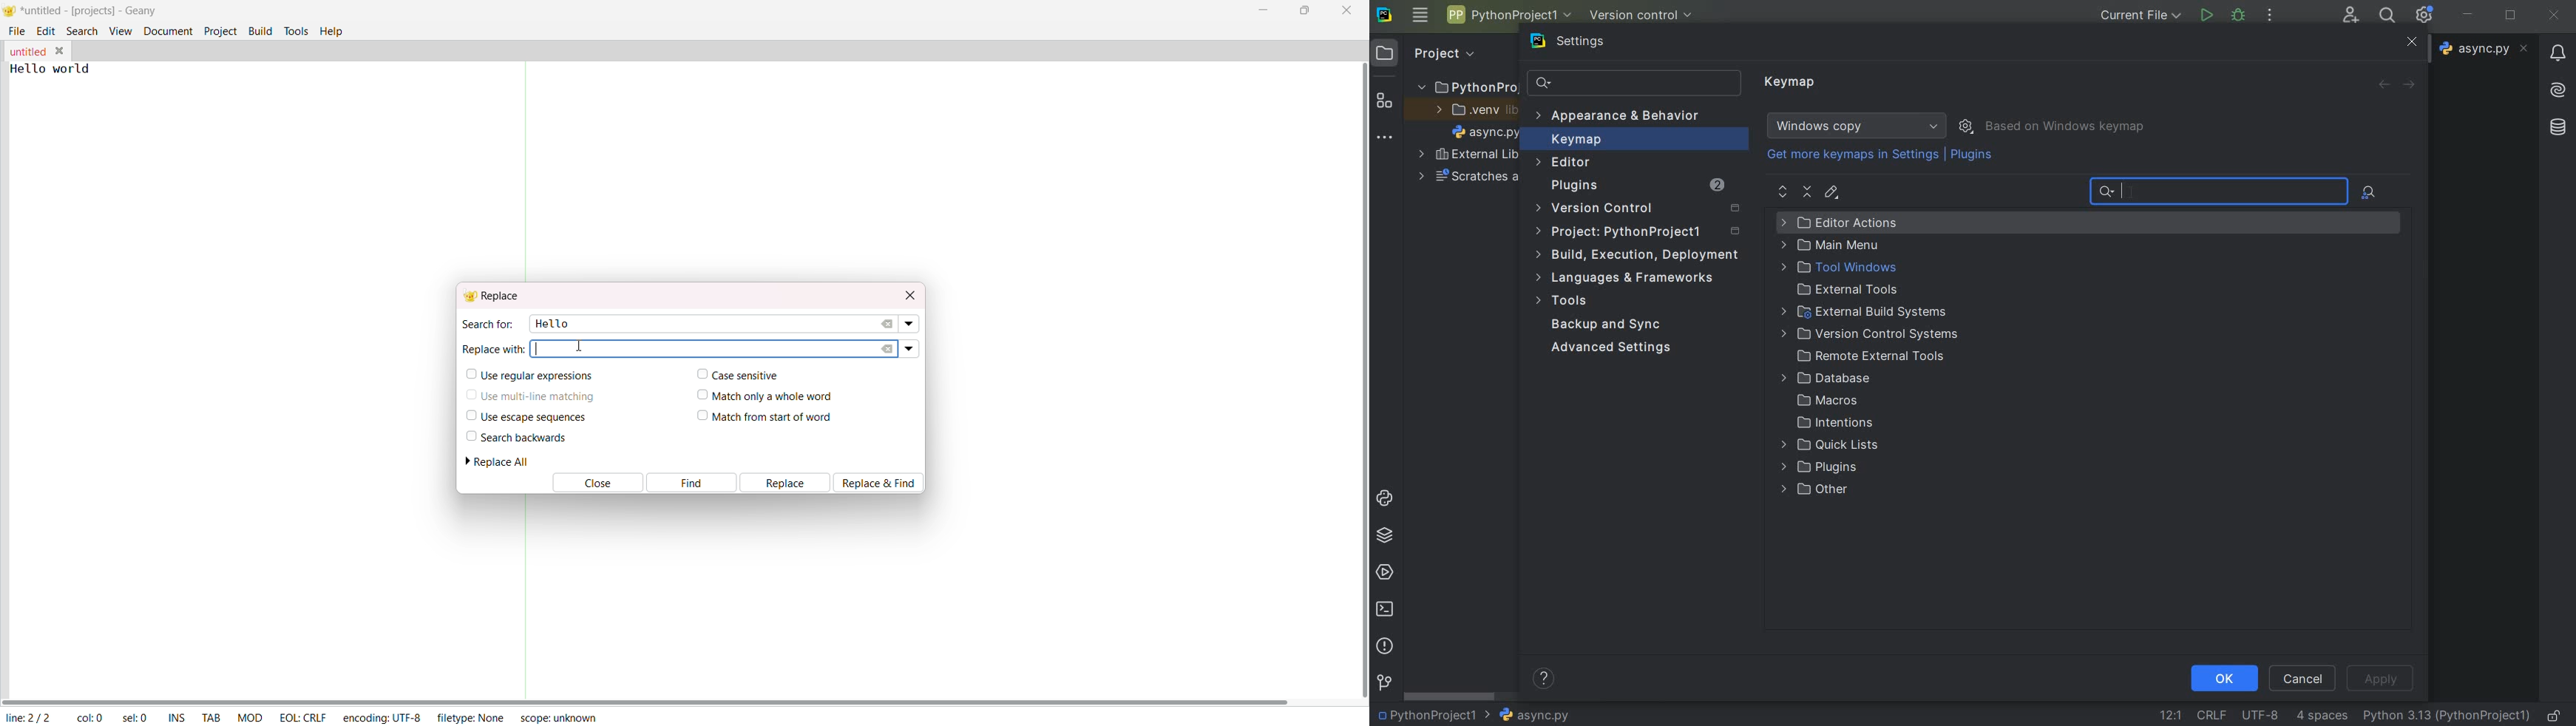  Describe the element at coordinates (887, 349) in the screenshot. I see `clear replace` at that location.